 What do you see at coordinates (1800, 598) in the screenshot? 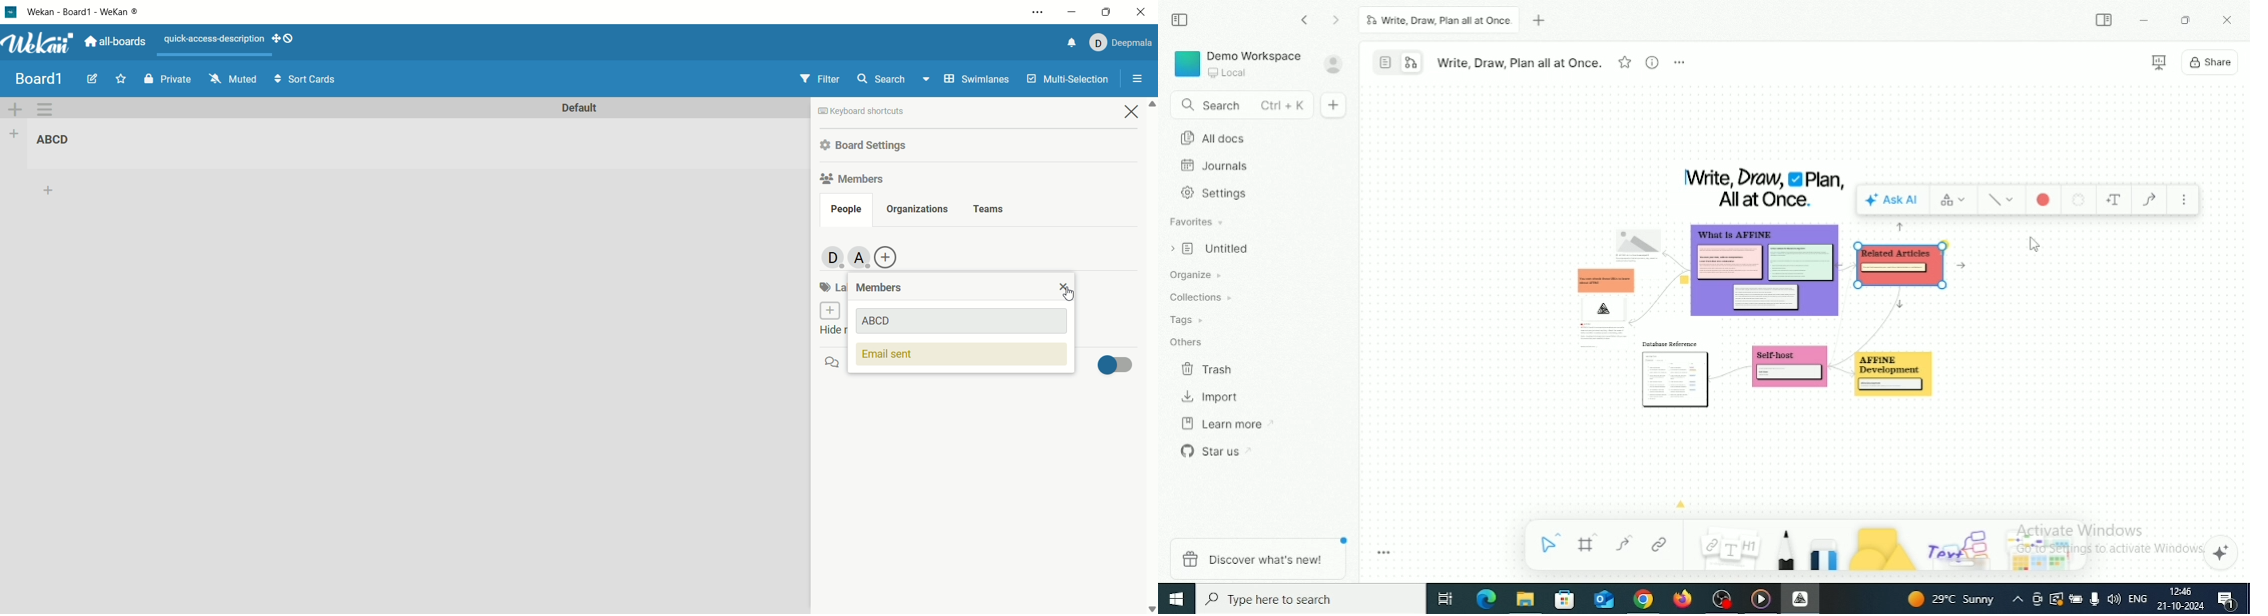
I see `Affine` at bounding box center [1800, 598].